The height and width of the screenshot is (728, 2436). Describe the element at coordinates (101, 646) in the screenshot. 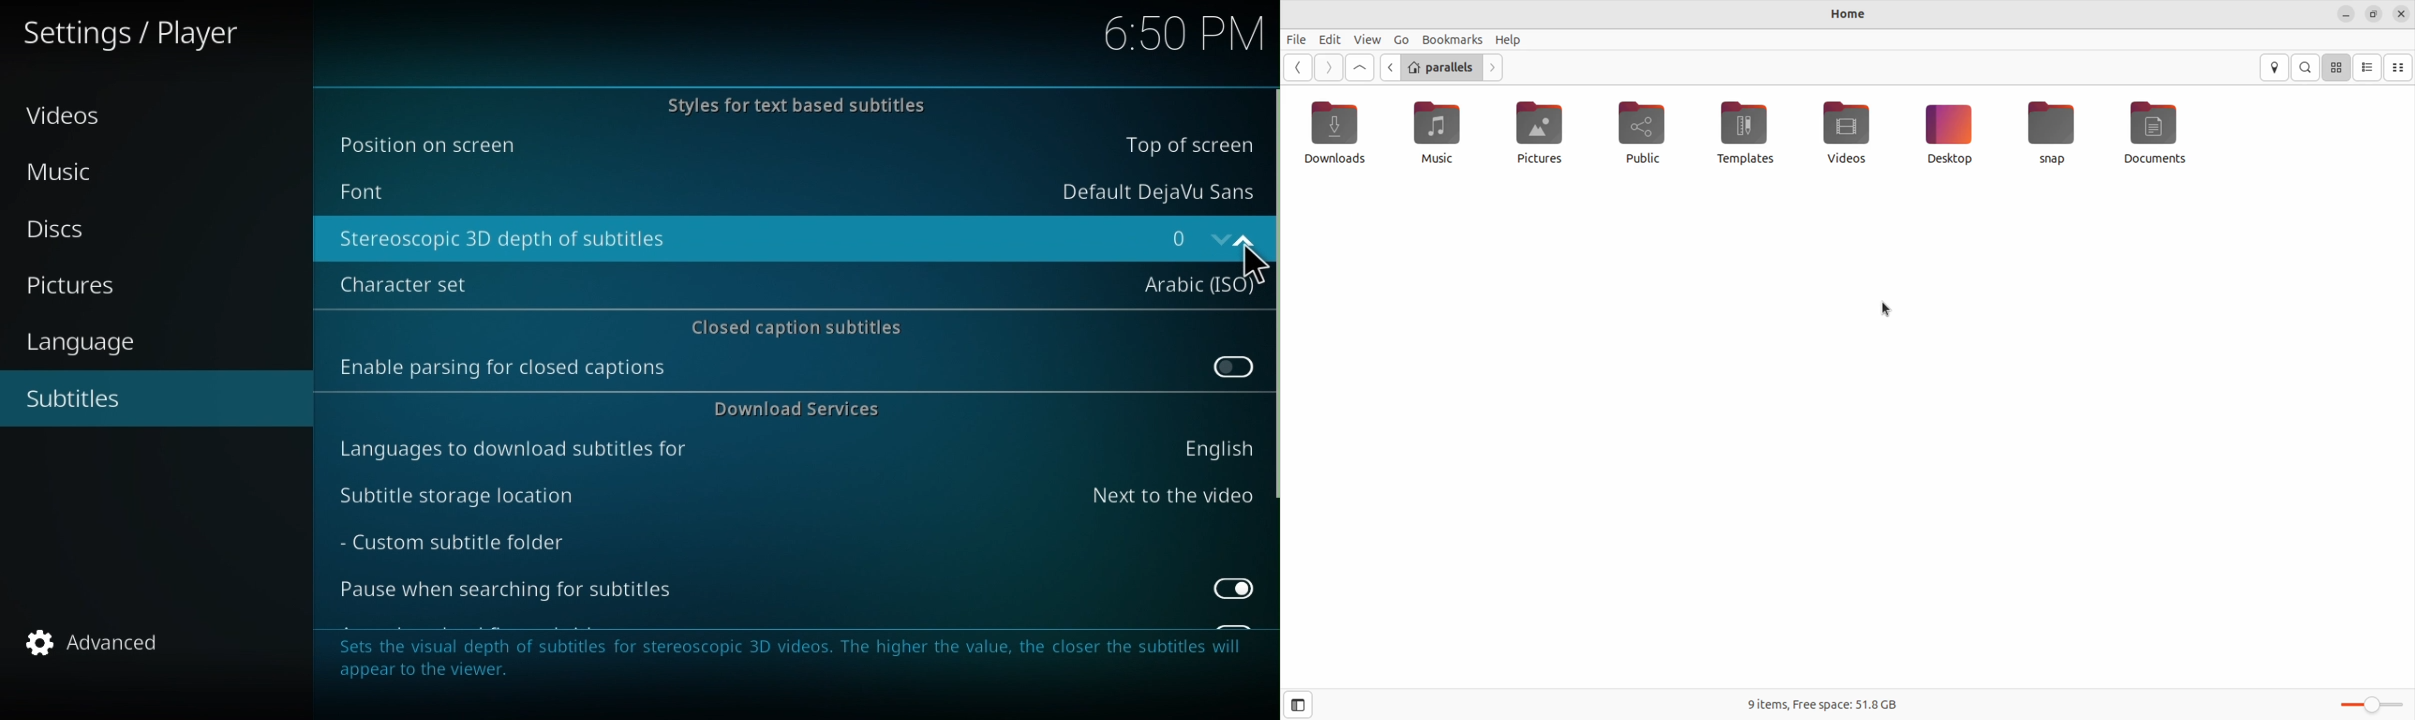

I see `Advanced` at that location.